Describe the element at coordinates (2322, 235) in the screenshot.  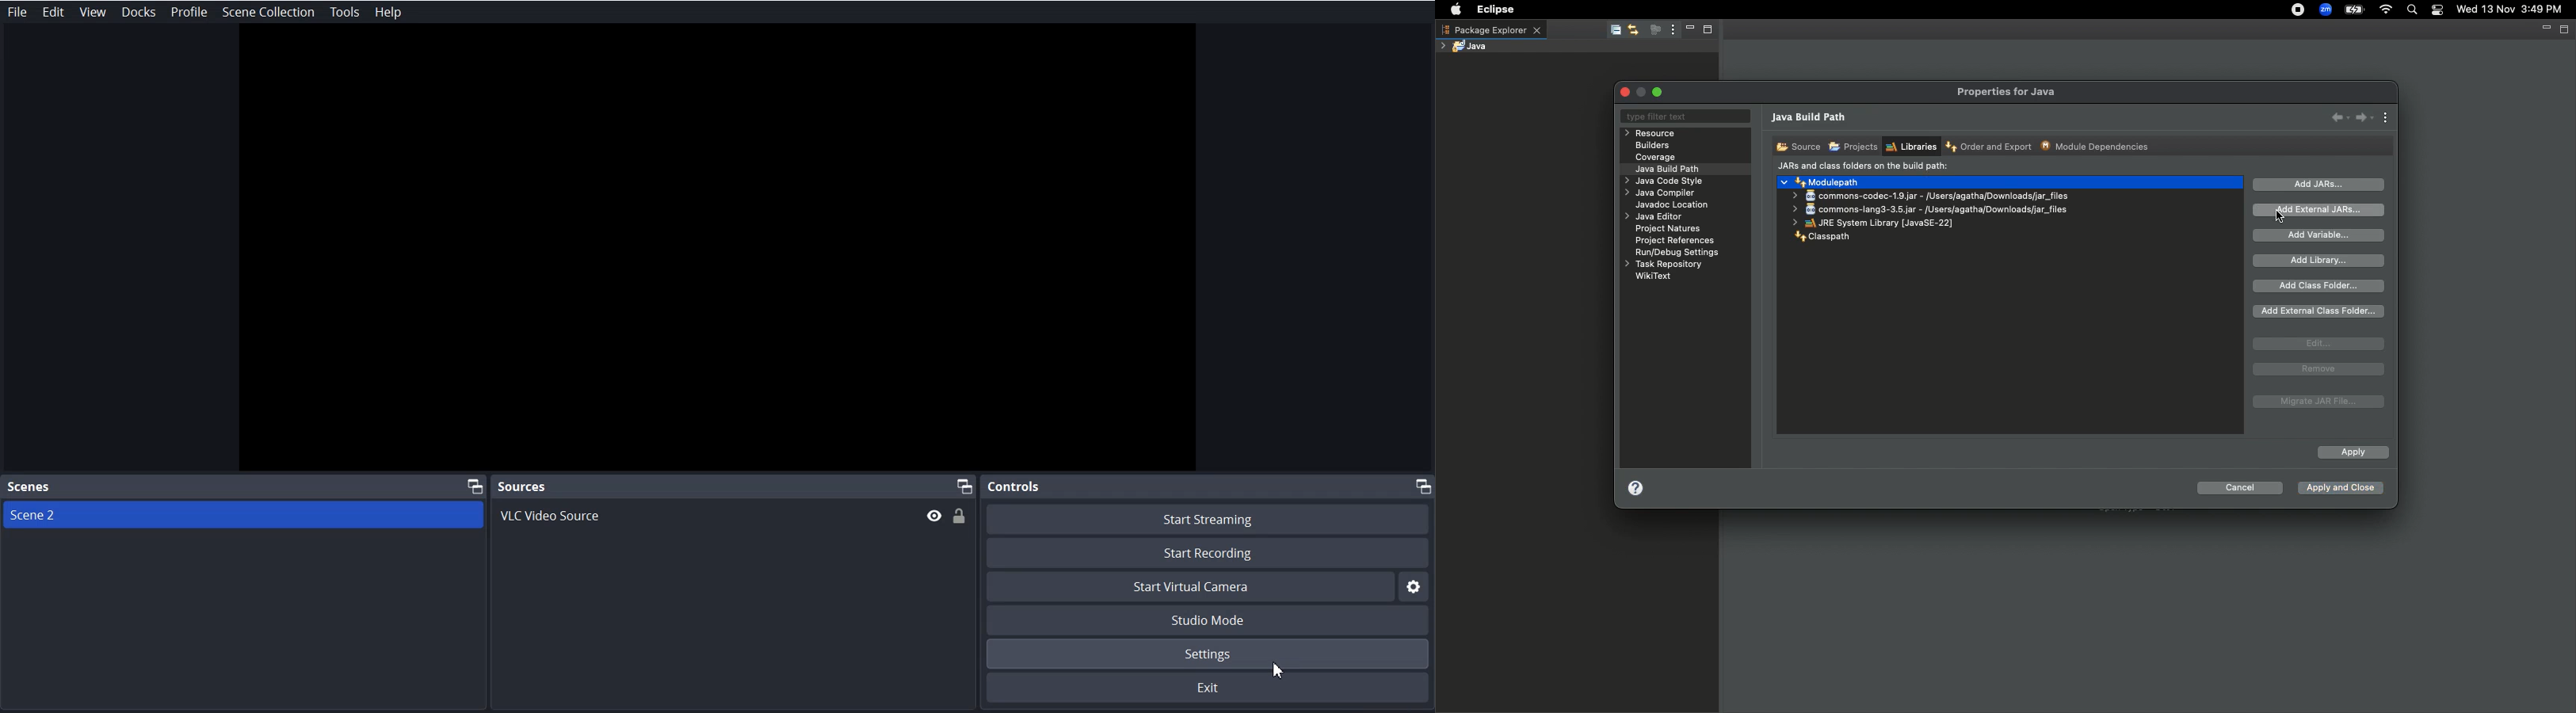
I see `Add variable` at that location.